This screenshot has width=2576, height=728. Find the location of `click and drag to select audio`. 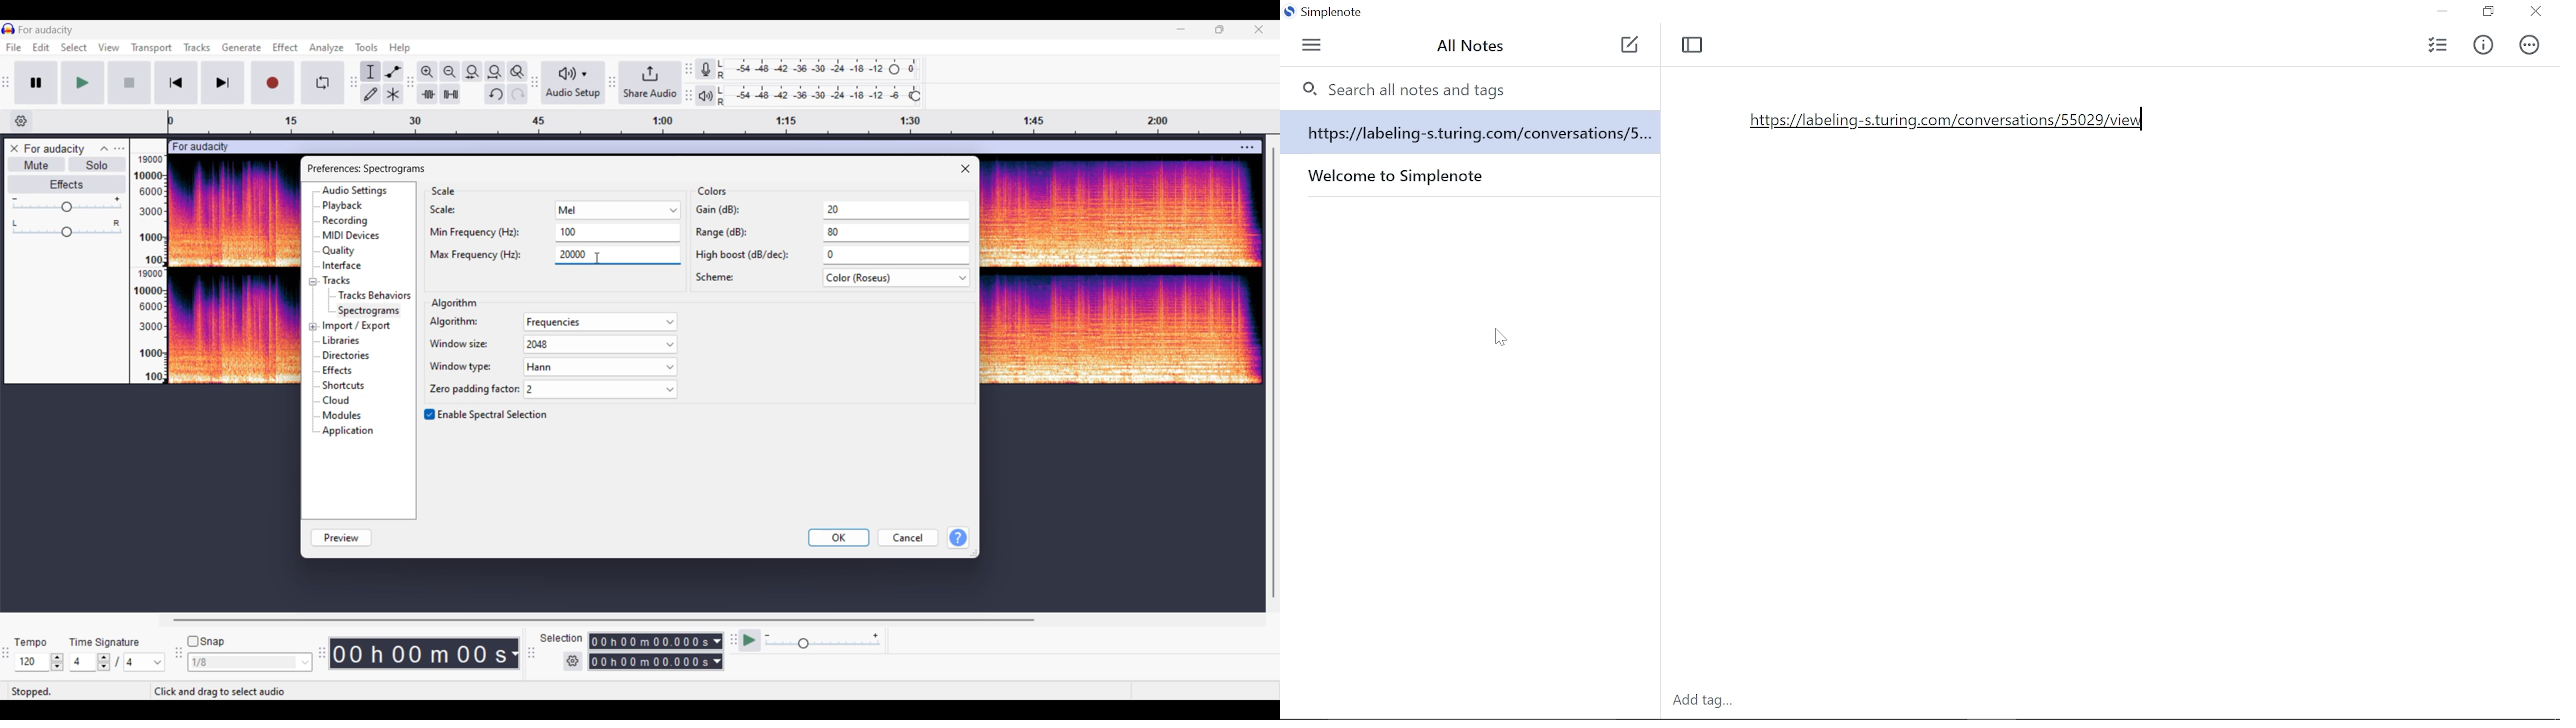

click and drag to select audio is located at coordinates (219, 691).